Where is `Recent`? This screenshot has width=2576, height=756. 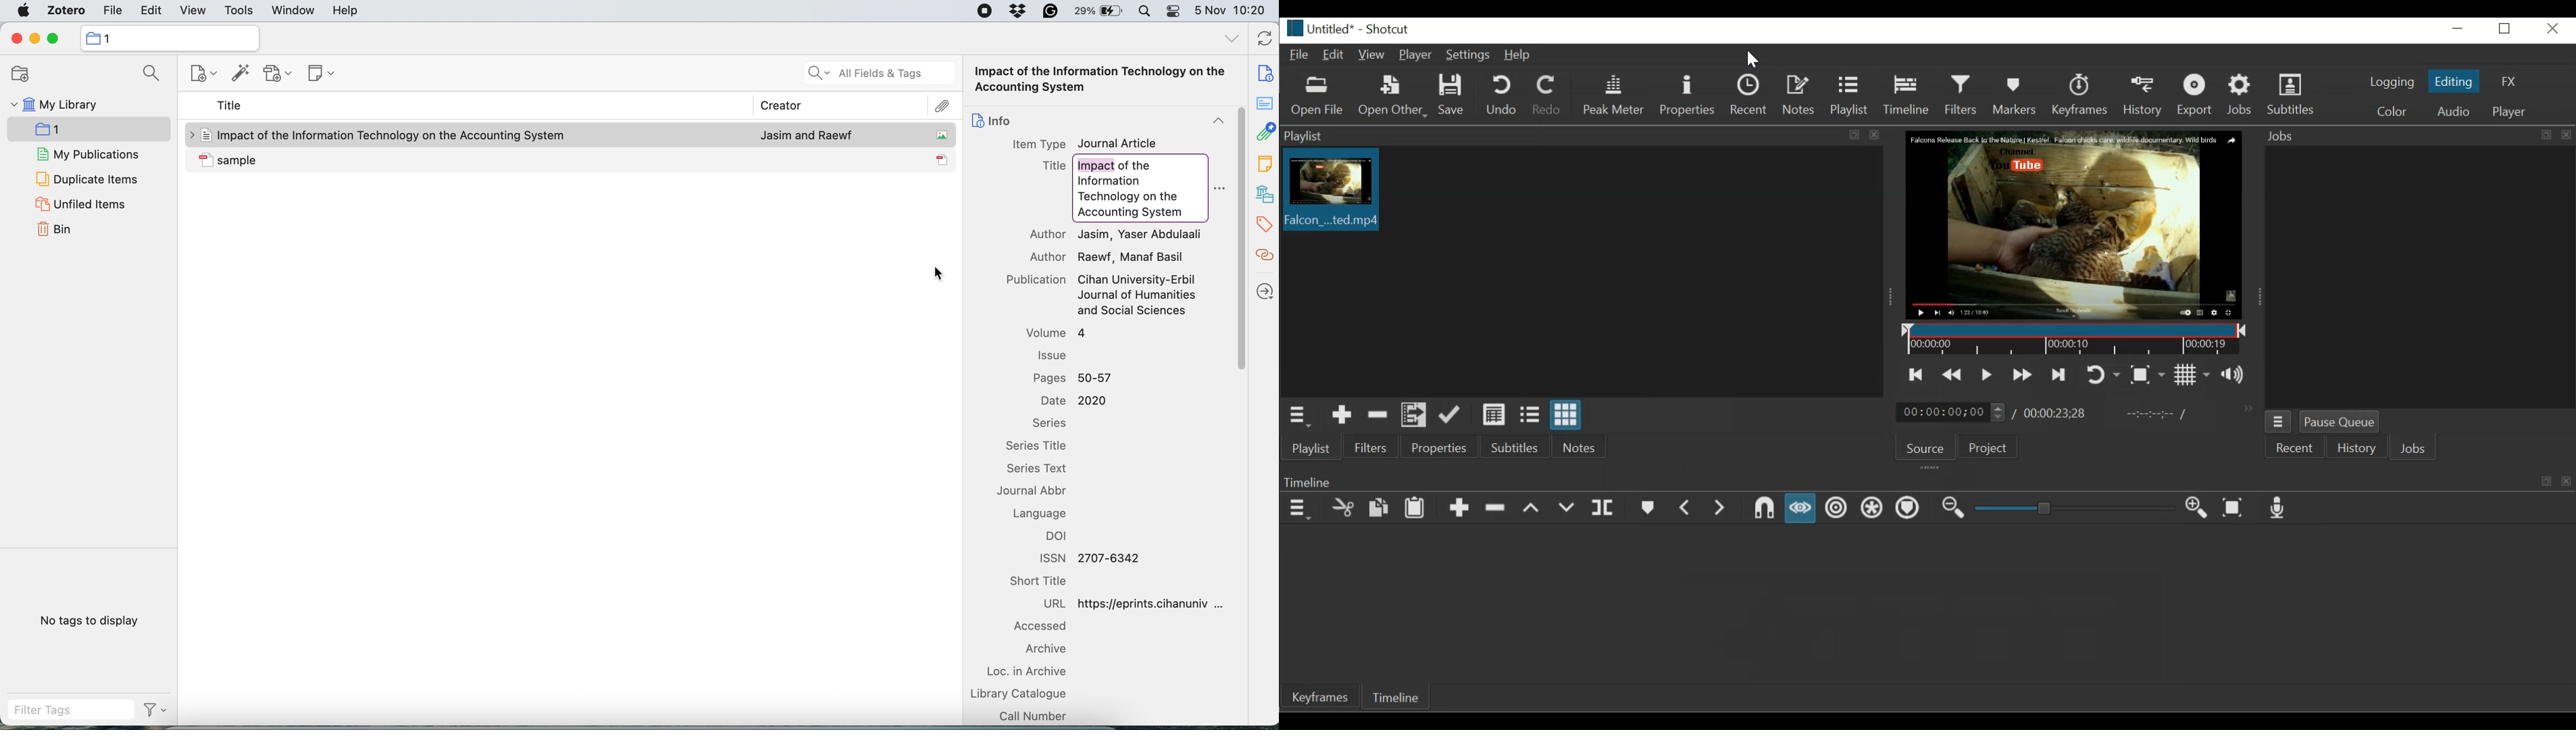
Recent is located at coordinates (2297, 449).